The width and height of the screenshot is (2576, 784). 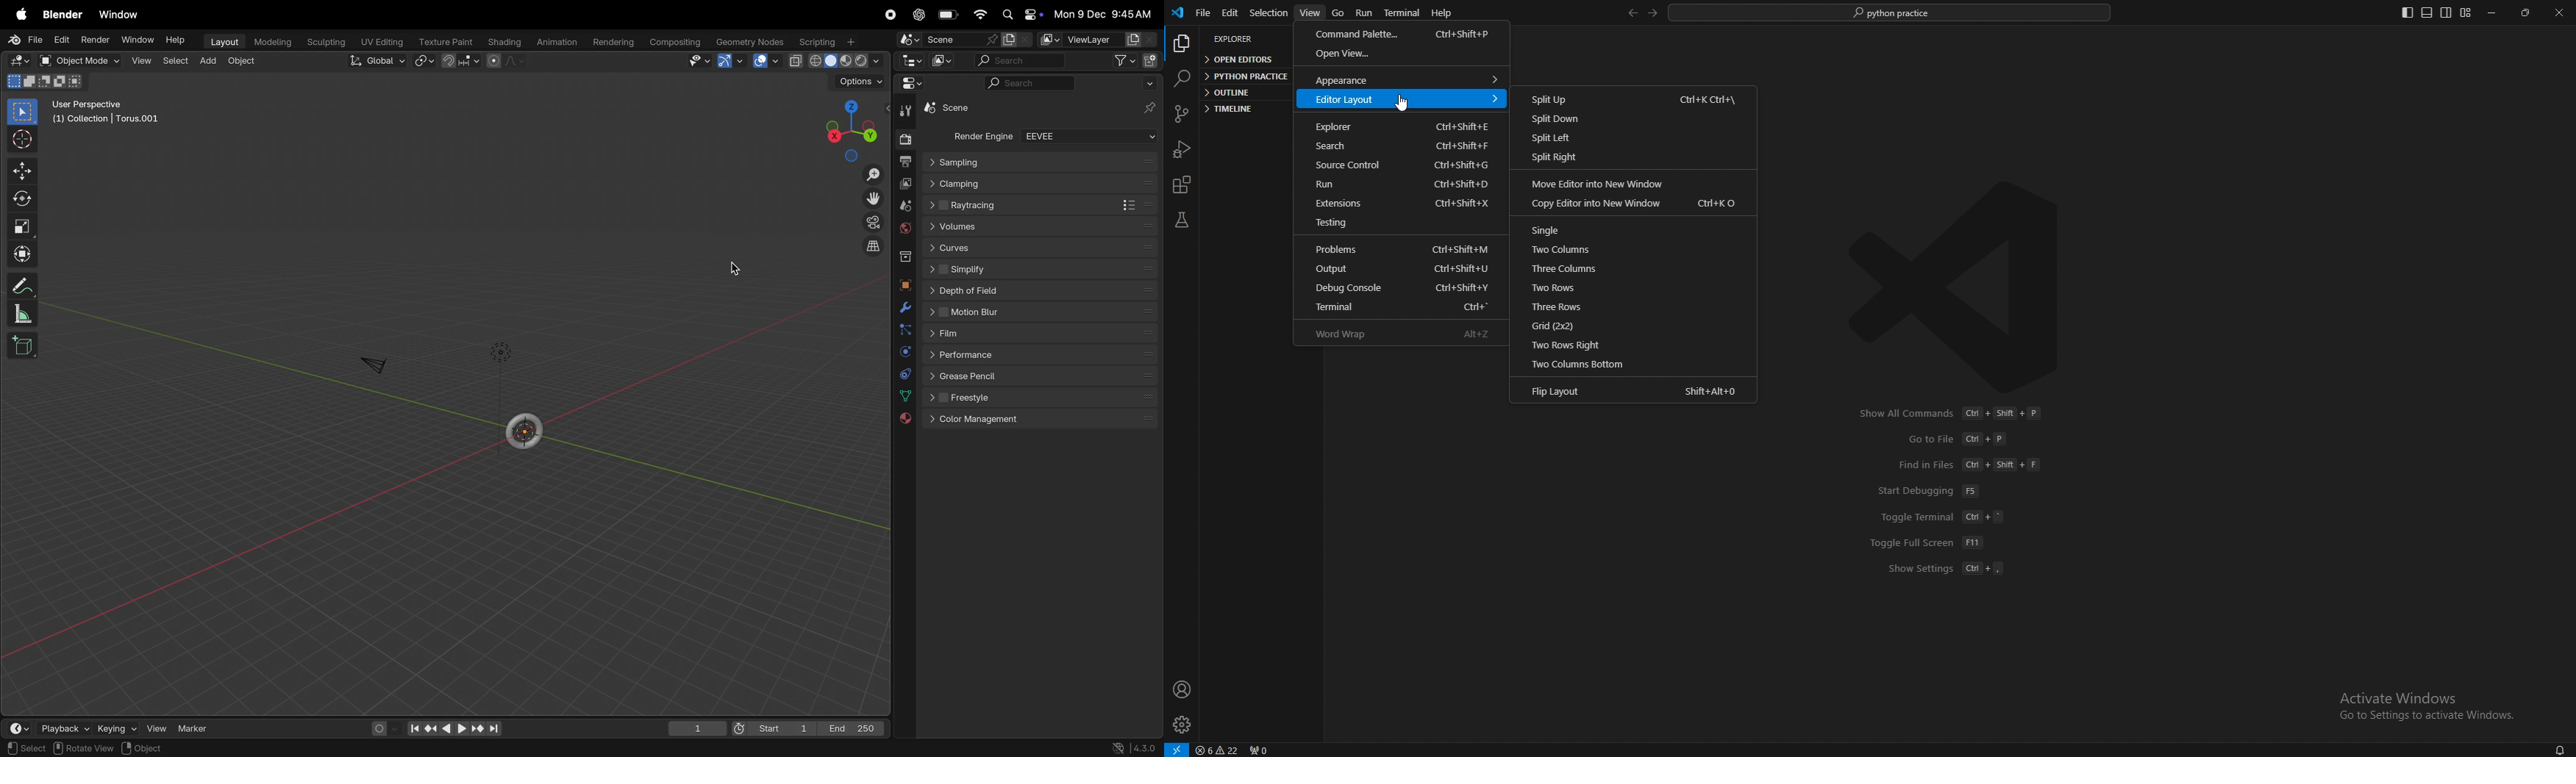 What do you see at coordinates (751, 41) in the screenshot?
I see `Geomtery notes` at bounding box center [751, 41].